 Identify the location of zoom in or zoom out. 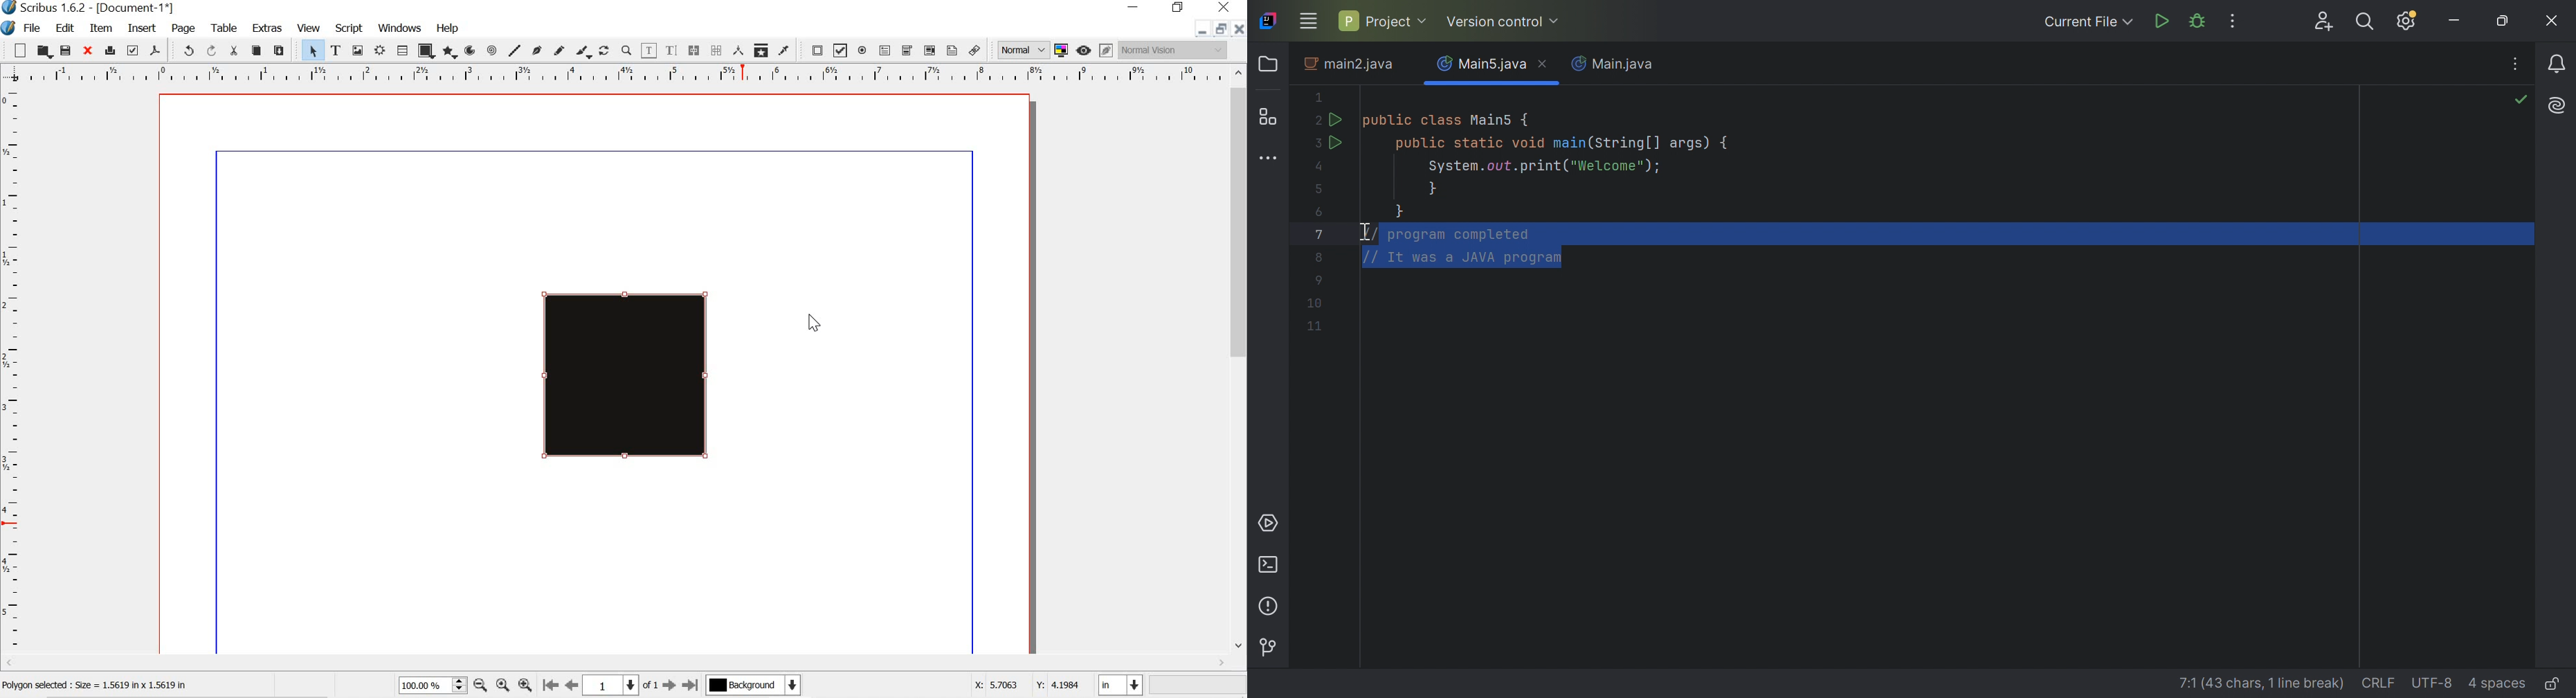
(626, 50).